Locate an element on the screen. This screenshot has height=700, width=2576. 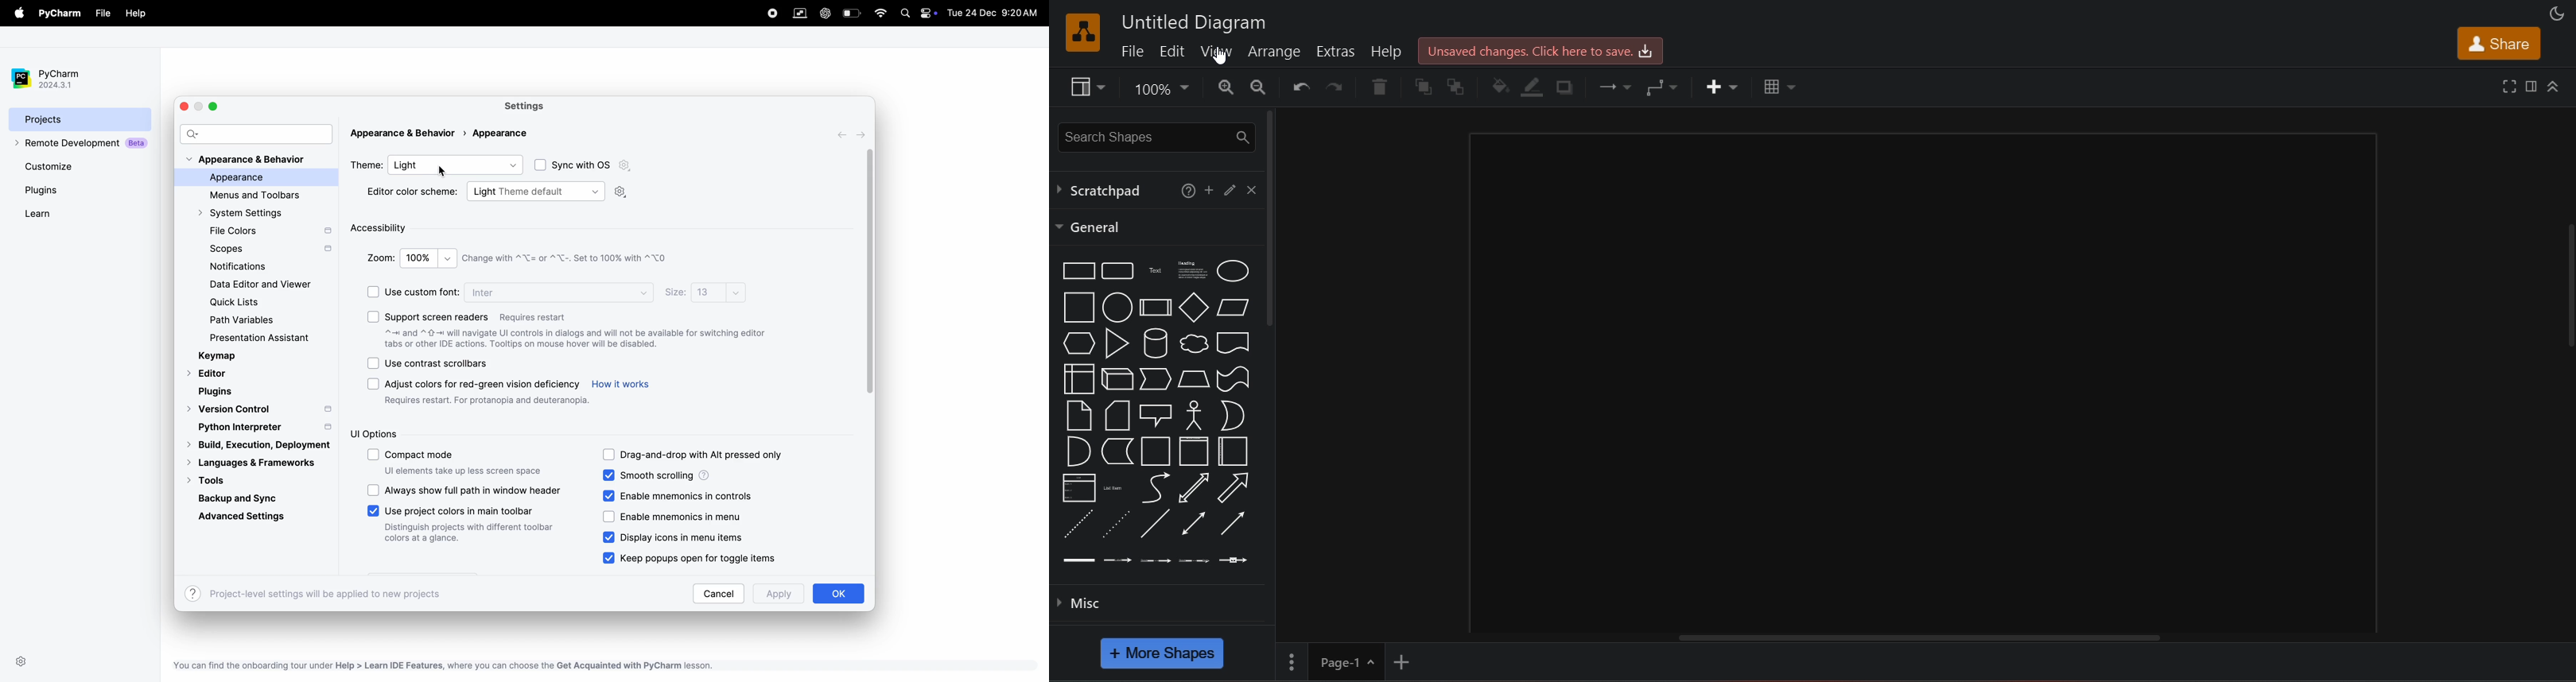
dashed linr is located at coordinates (1078, 525).